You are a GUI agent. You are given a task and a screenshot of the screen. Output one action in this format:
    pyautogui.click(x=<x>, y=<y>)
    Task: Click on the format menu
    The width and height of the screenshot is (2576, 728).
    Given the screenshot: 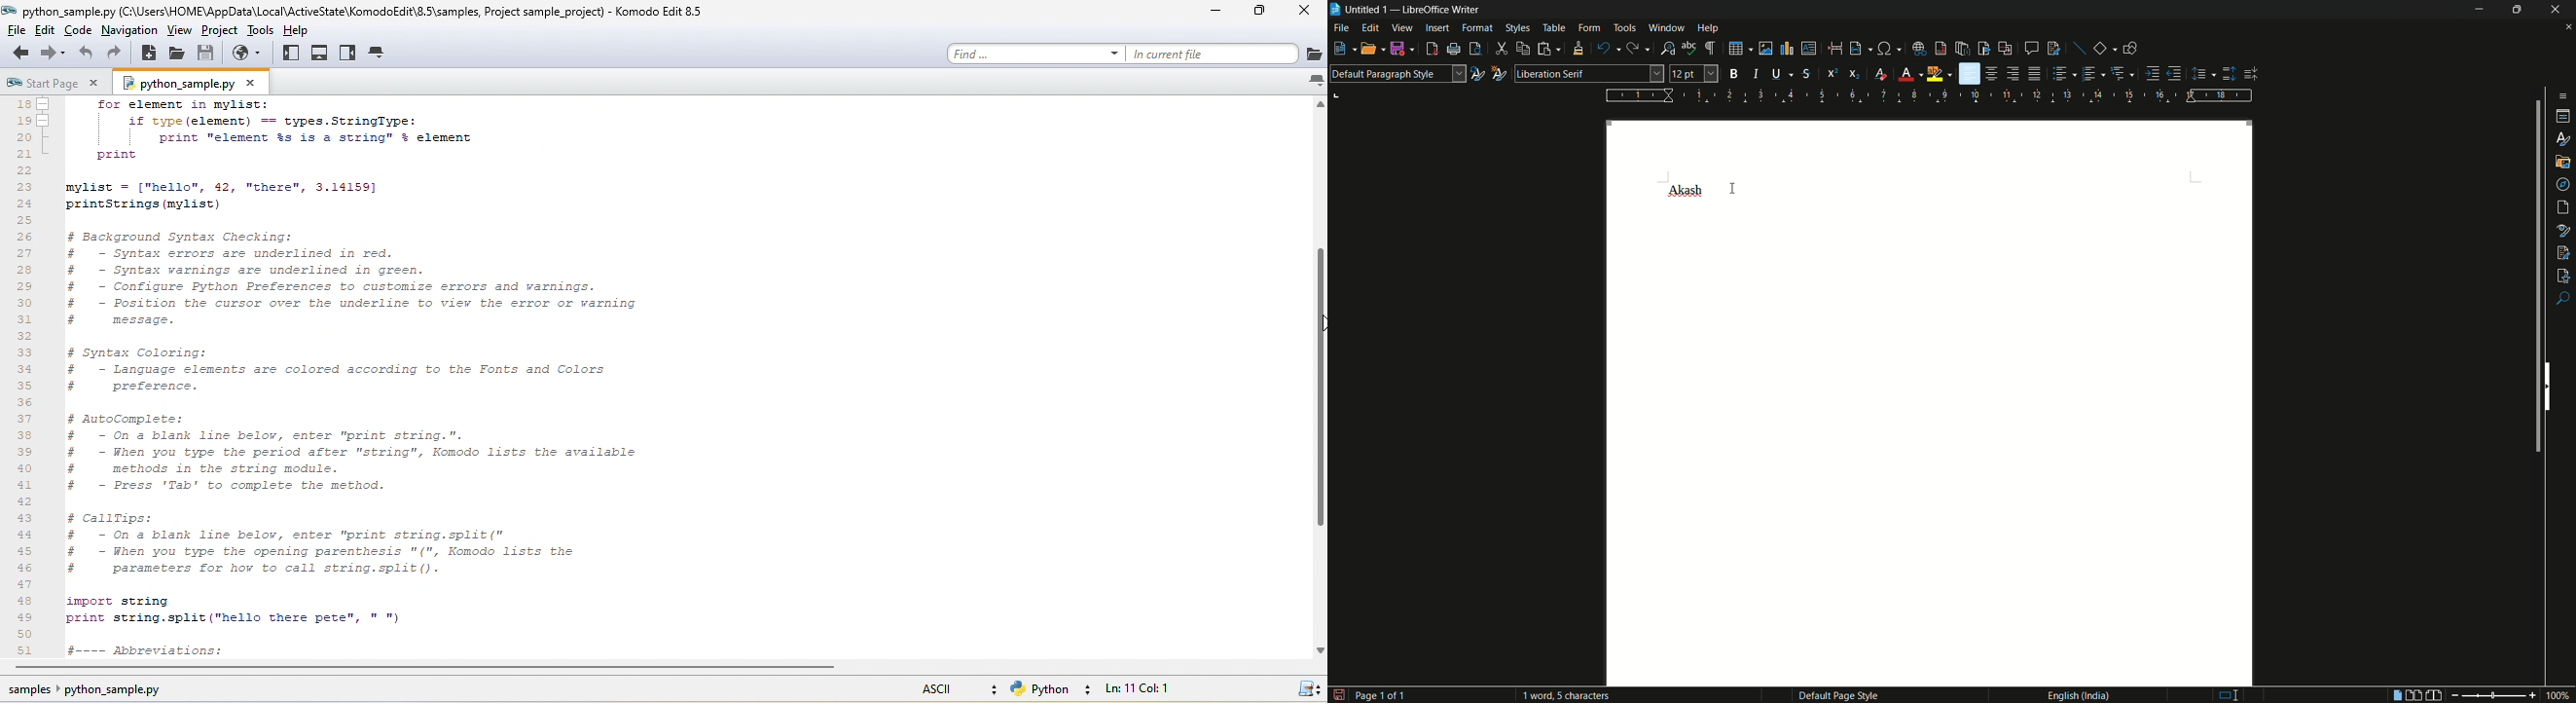 What is the action you would take?
    pyautogui.click(x=1477, y=27)
    